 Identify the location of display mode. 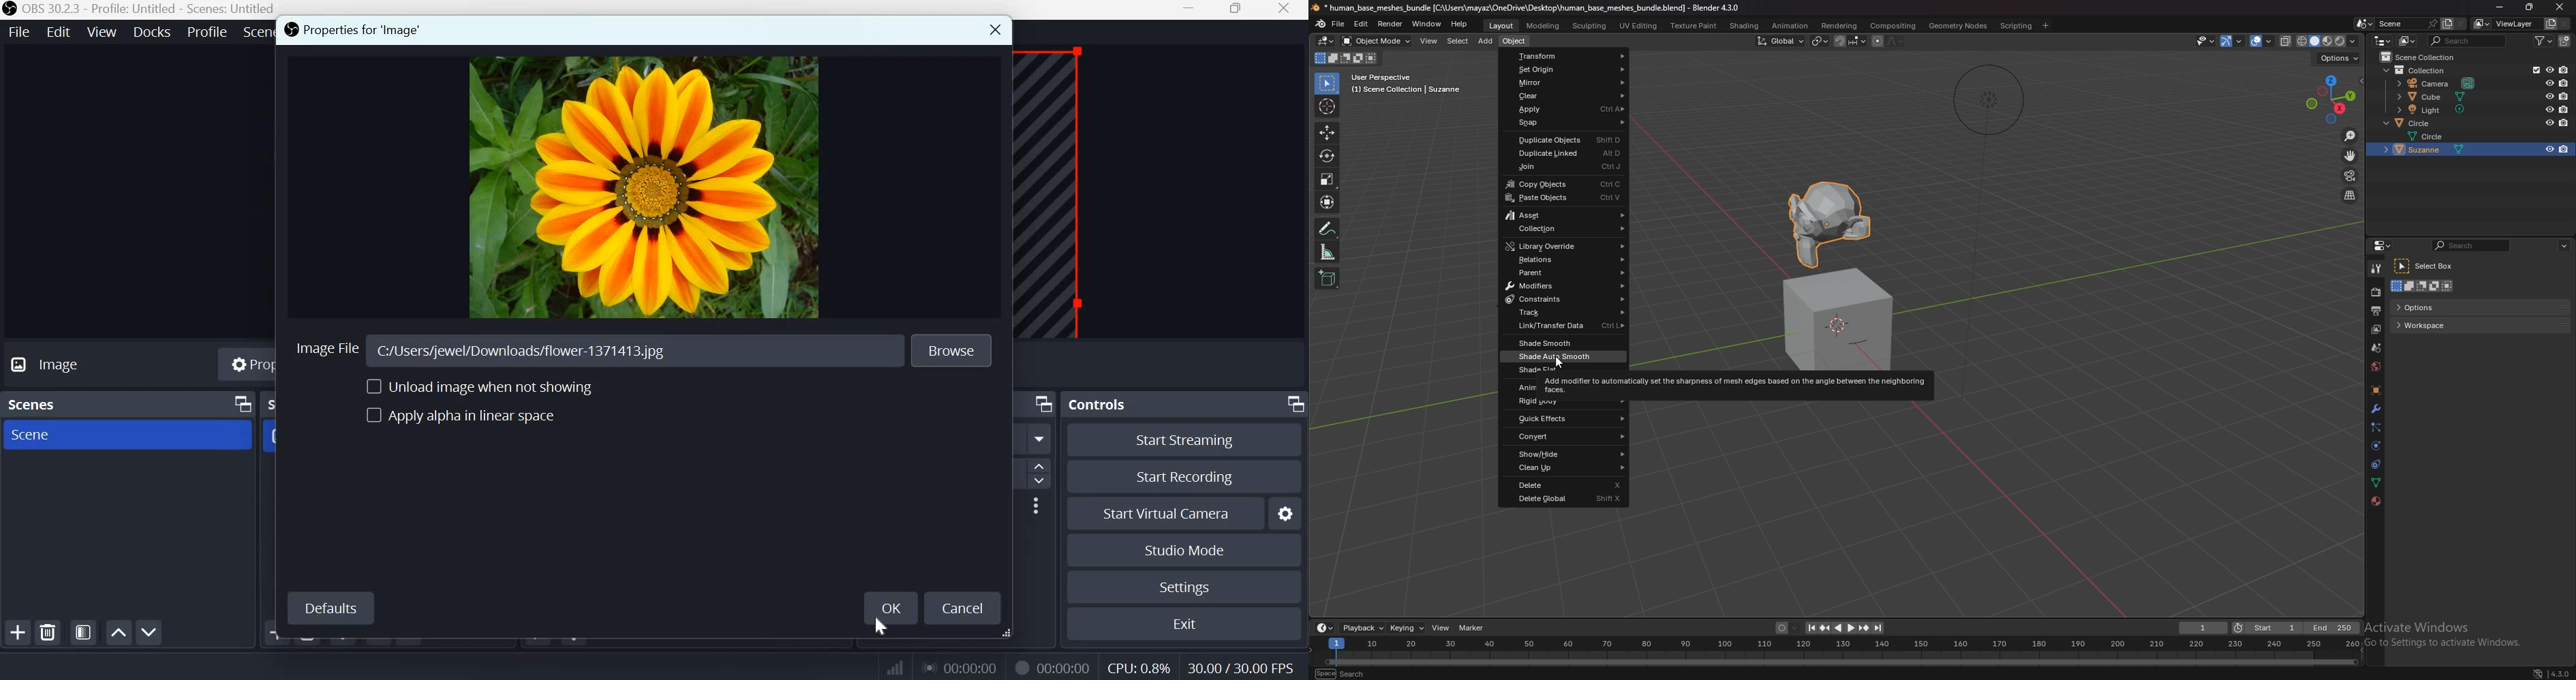
(2407, 41).